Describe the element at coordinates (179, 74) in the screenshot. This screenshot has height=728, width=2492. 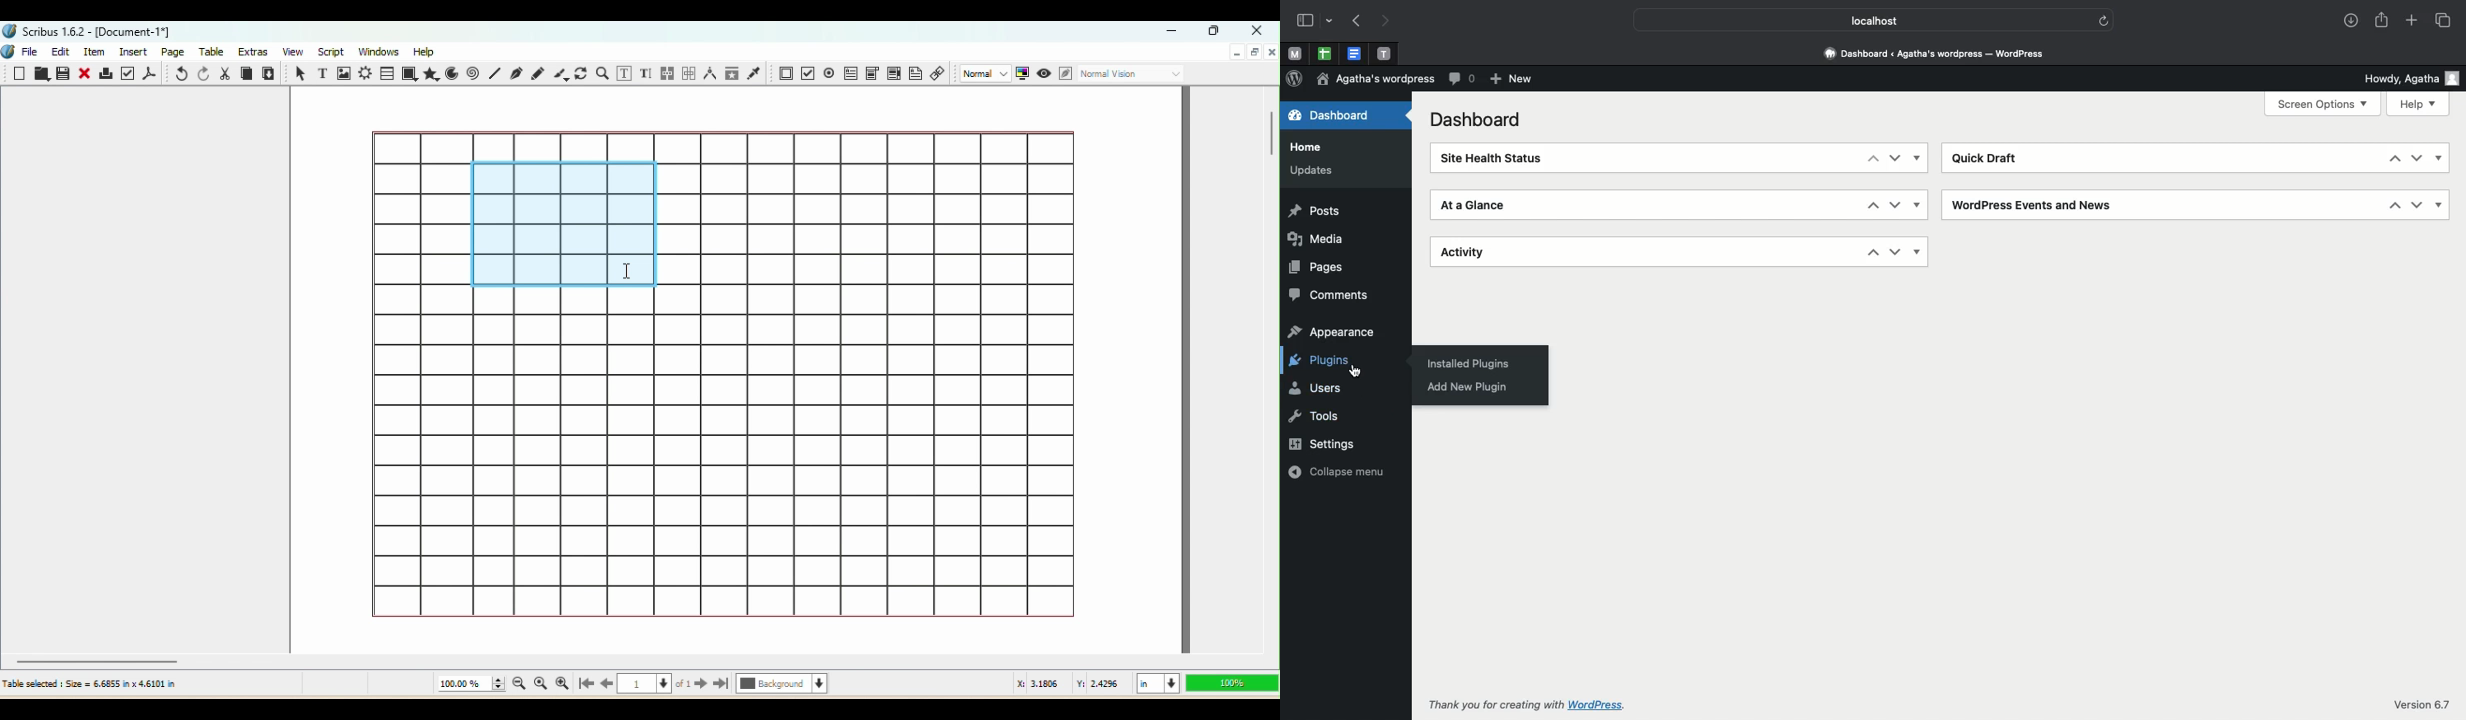
I see `Undo` at that location.